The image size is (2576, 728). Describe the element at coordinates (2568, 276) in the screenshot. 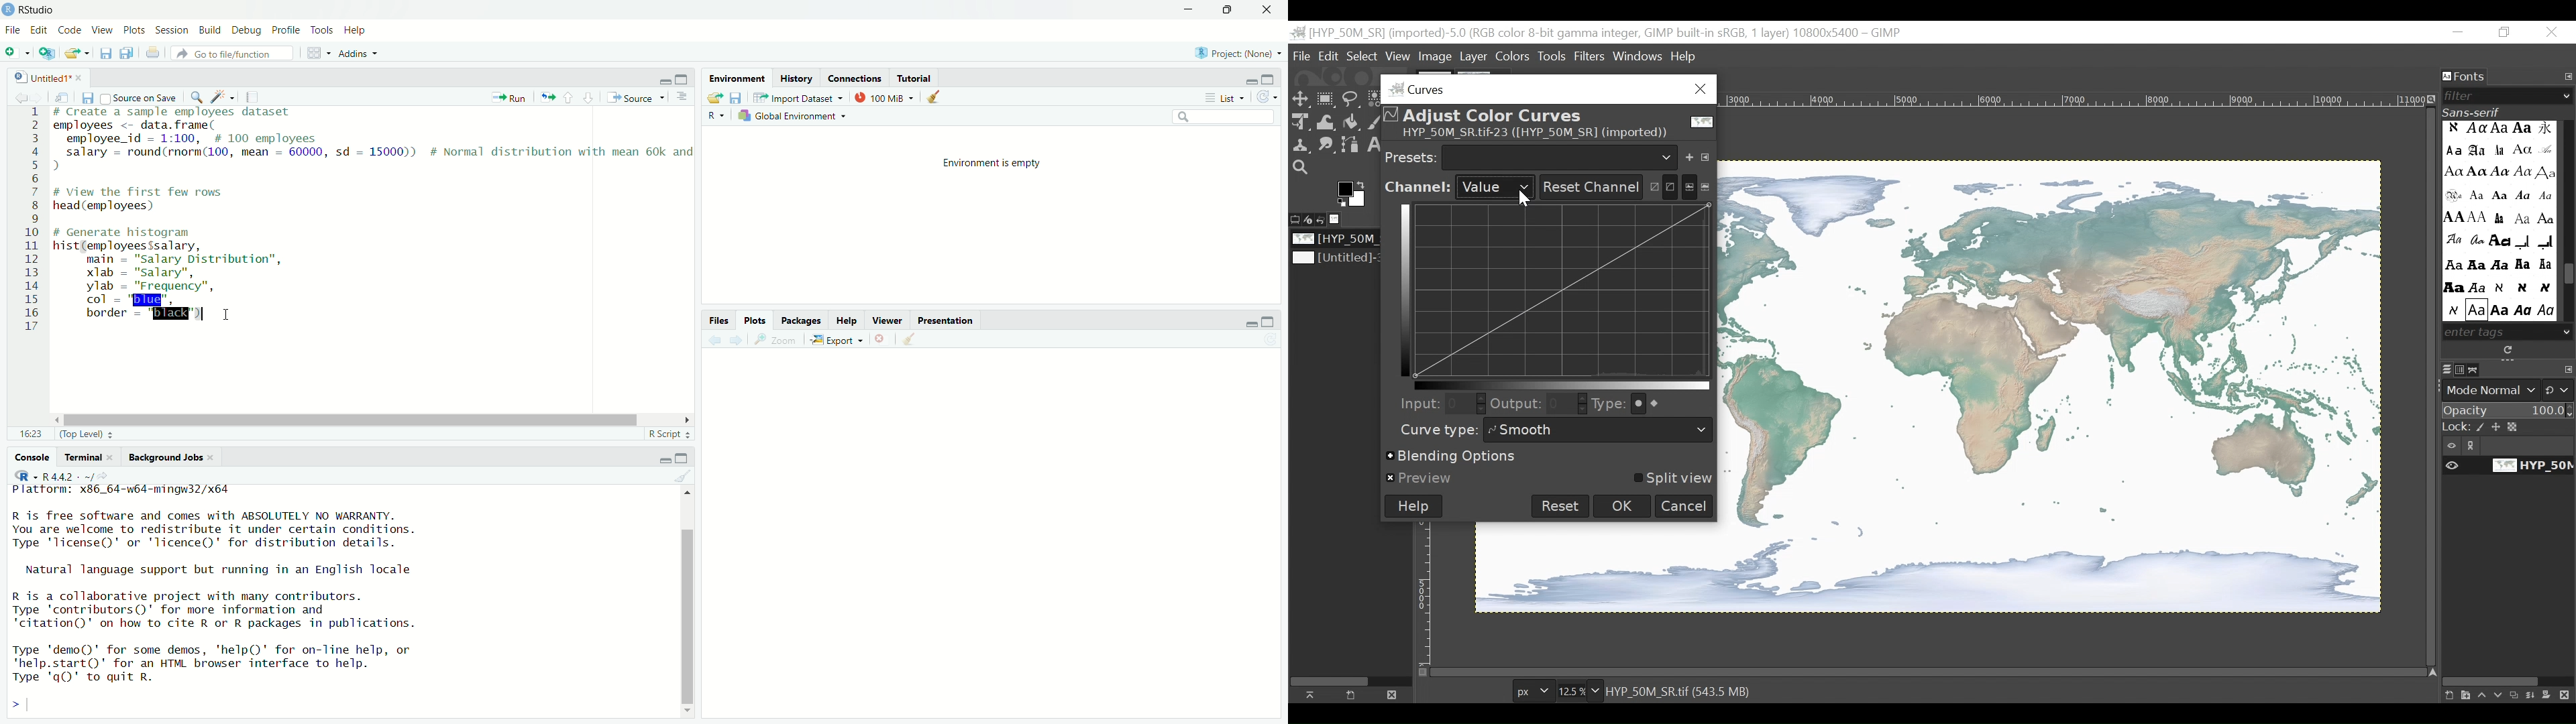

I see `Scroll bar` at that location.